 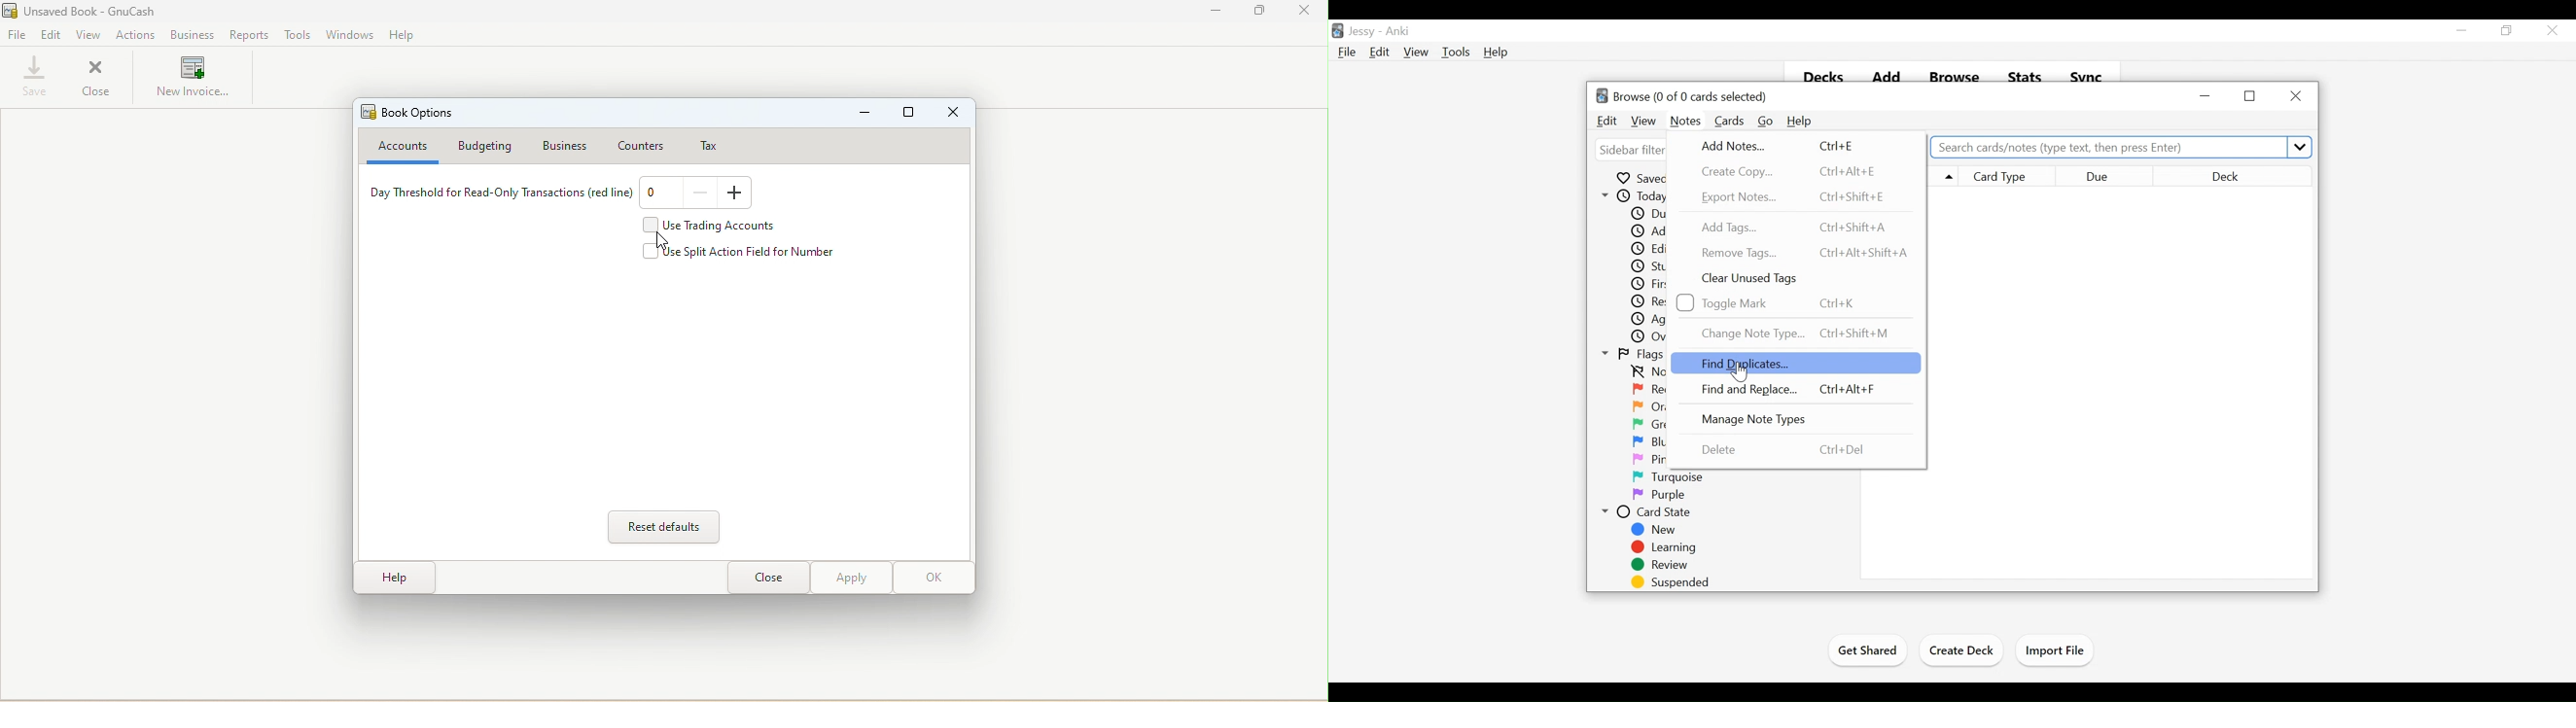 What do you see at coordinates (1658, 302) in the screenshot?
I see `Rescheduled` at bounding box center [1658, 302].